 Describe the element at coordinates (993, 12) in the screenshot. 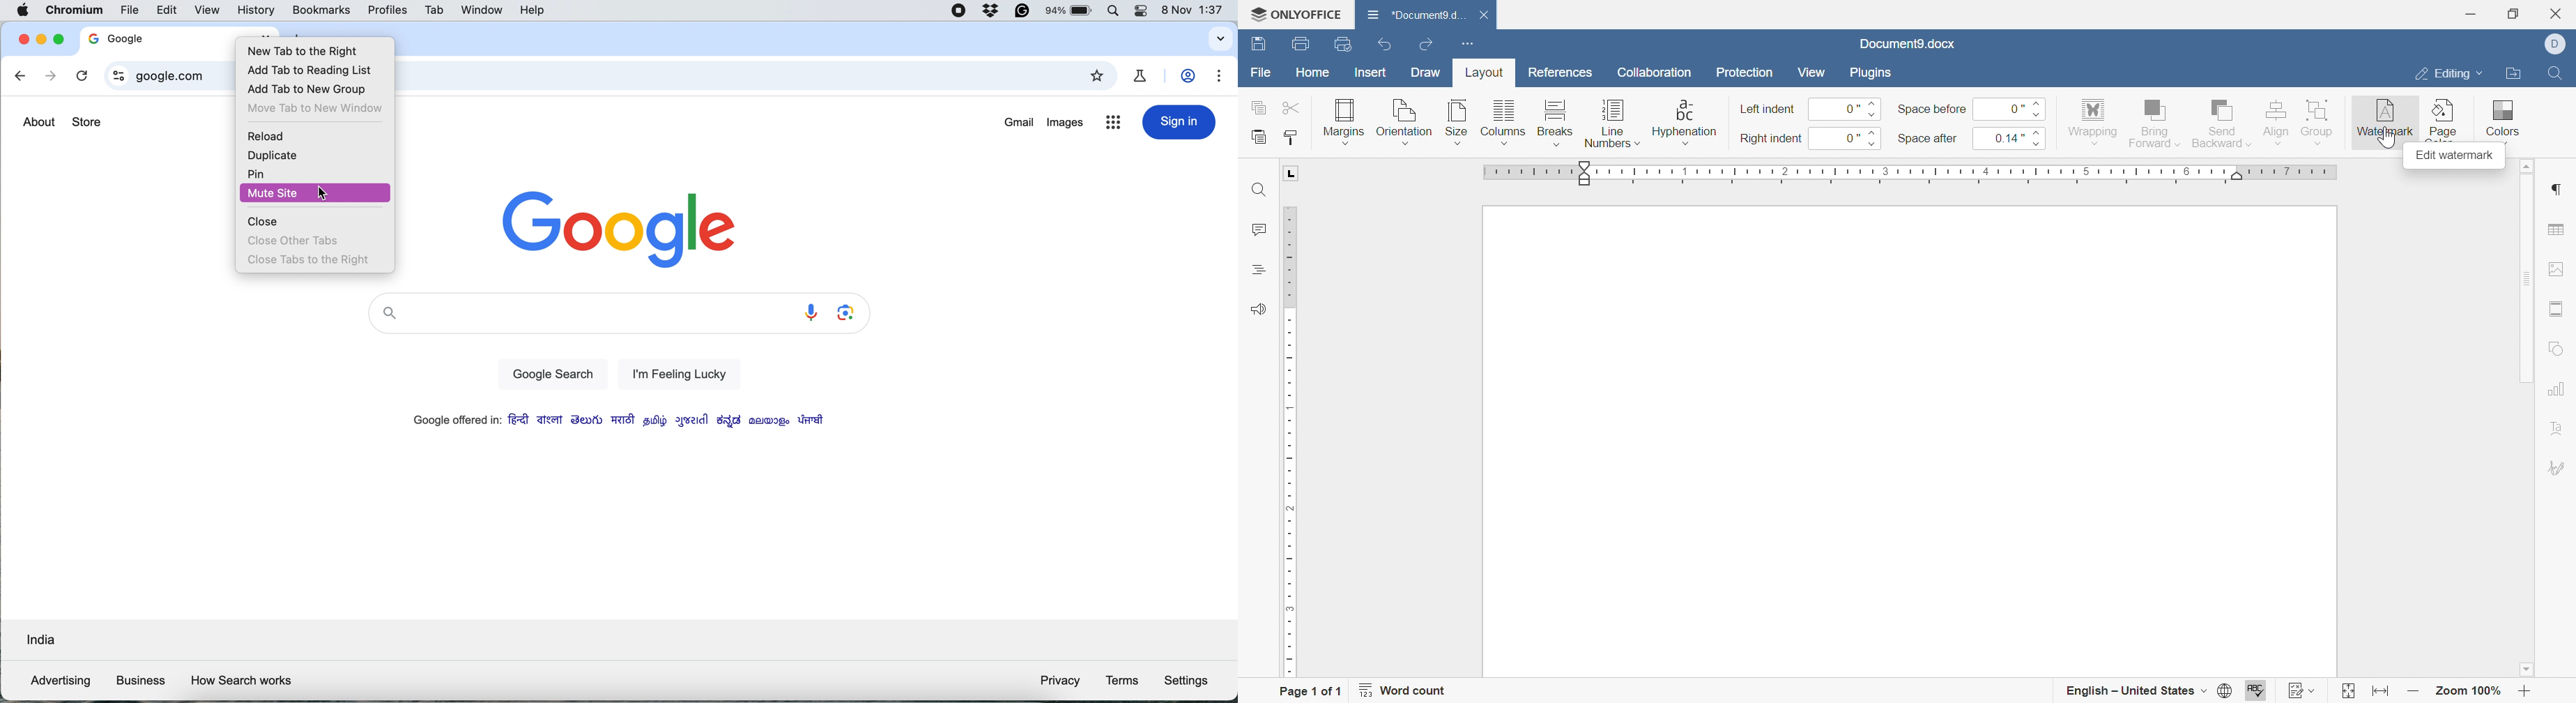

I see `dropbox` at that location.